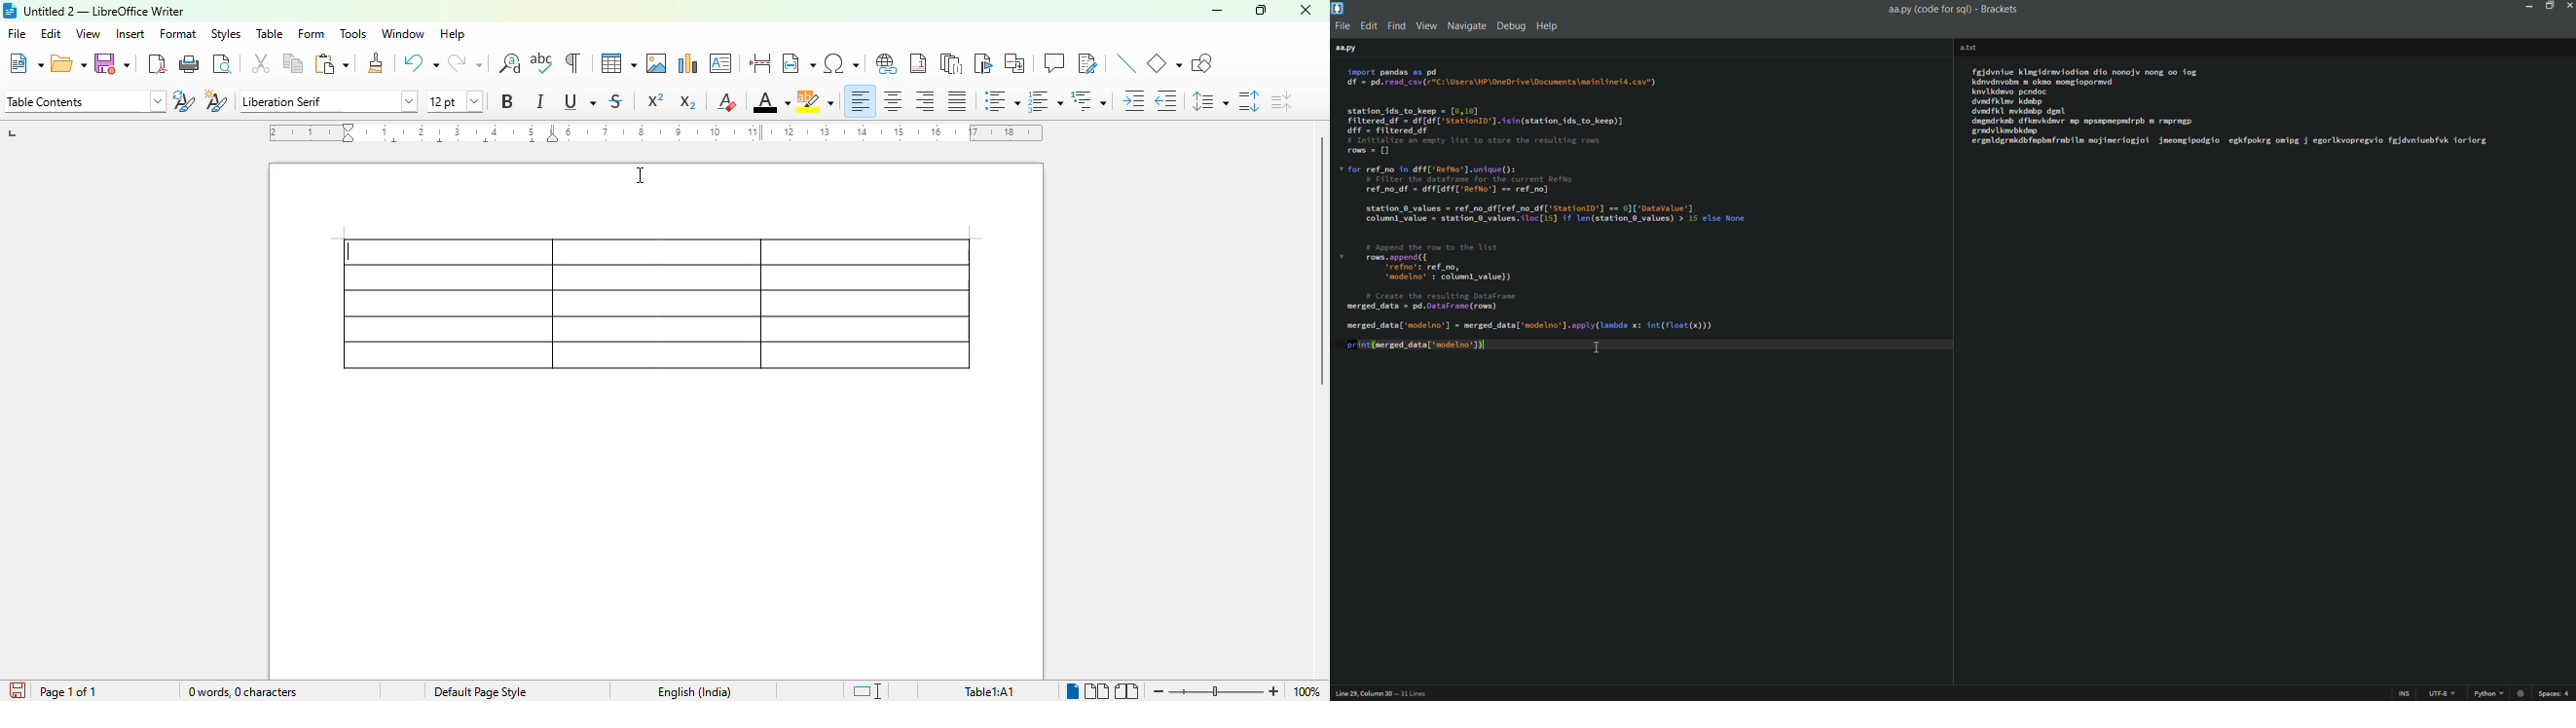  I want to click on code editor, so click(2236, 108).